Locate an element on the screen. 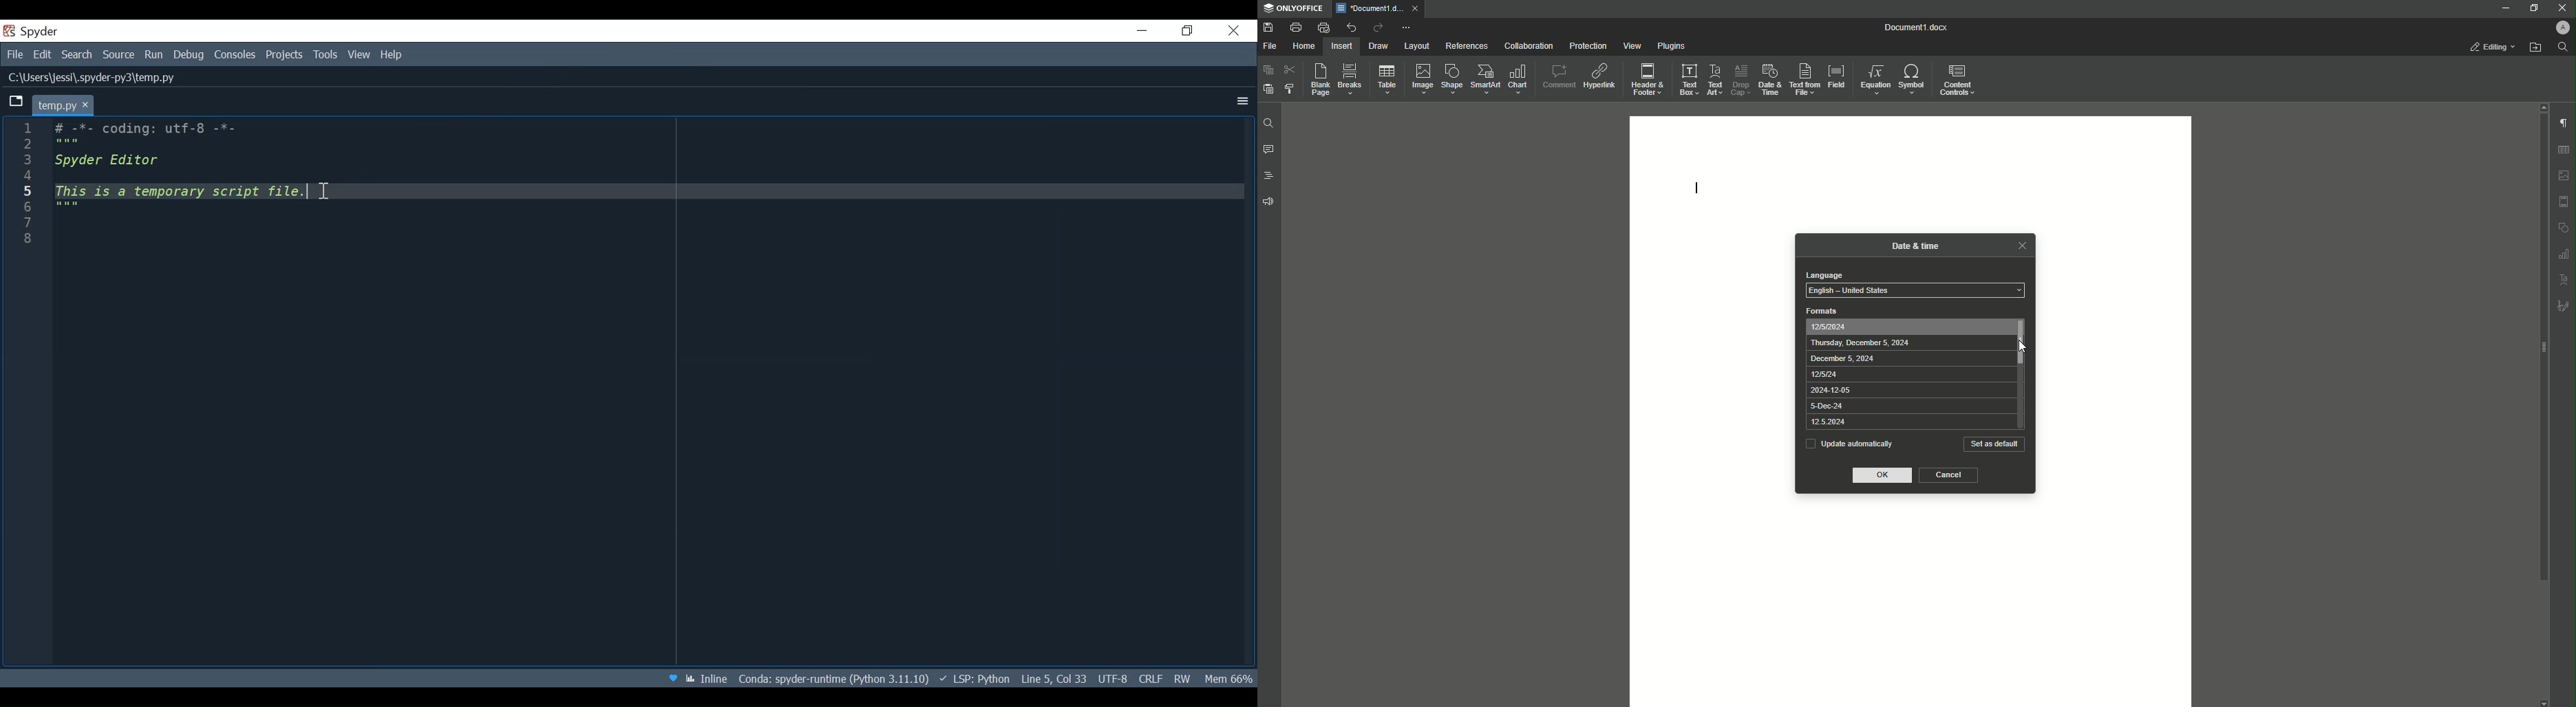  Profile is located at coordinates (2561, 27).